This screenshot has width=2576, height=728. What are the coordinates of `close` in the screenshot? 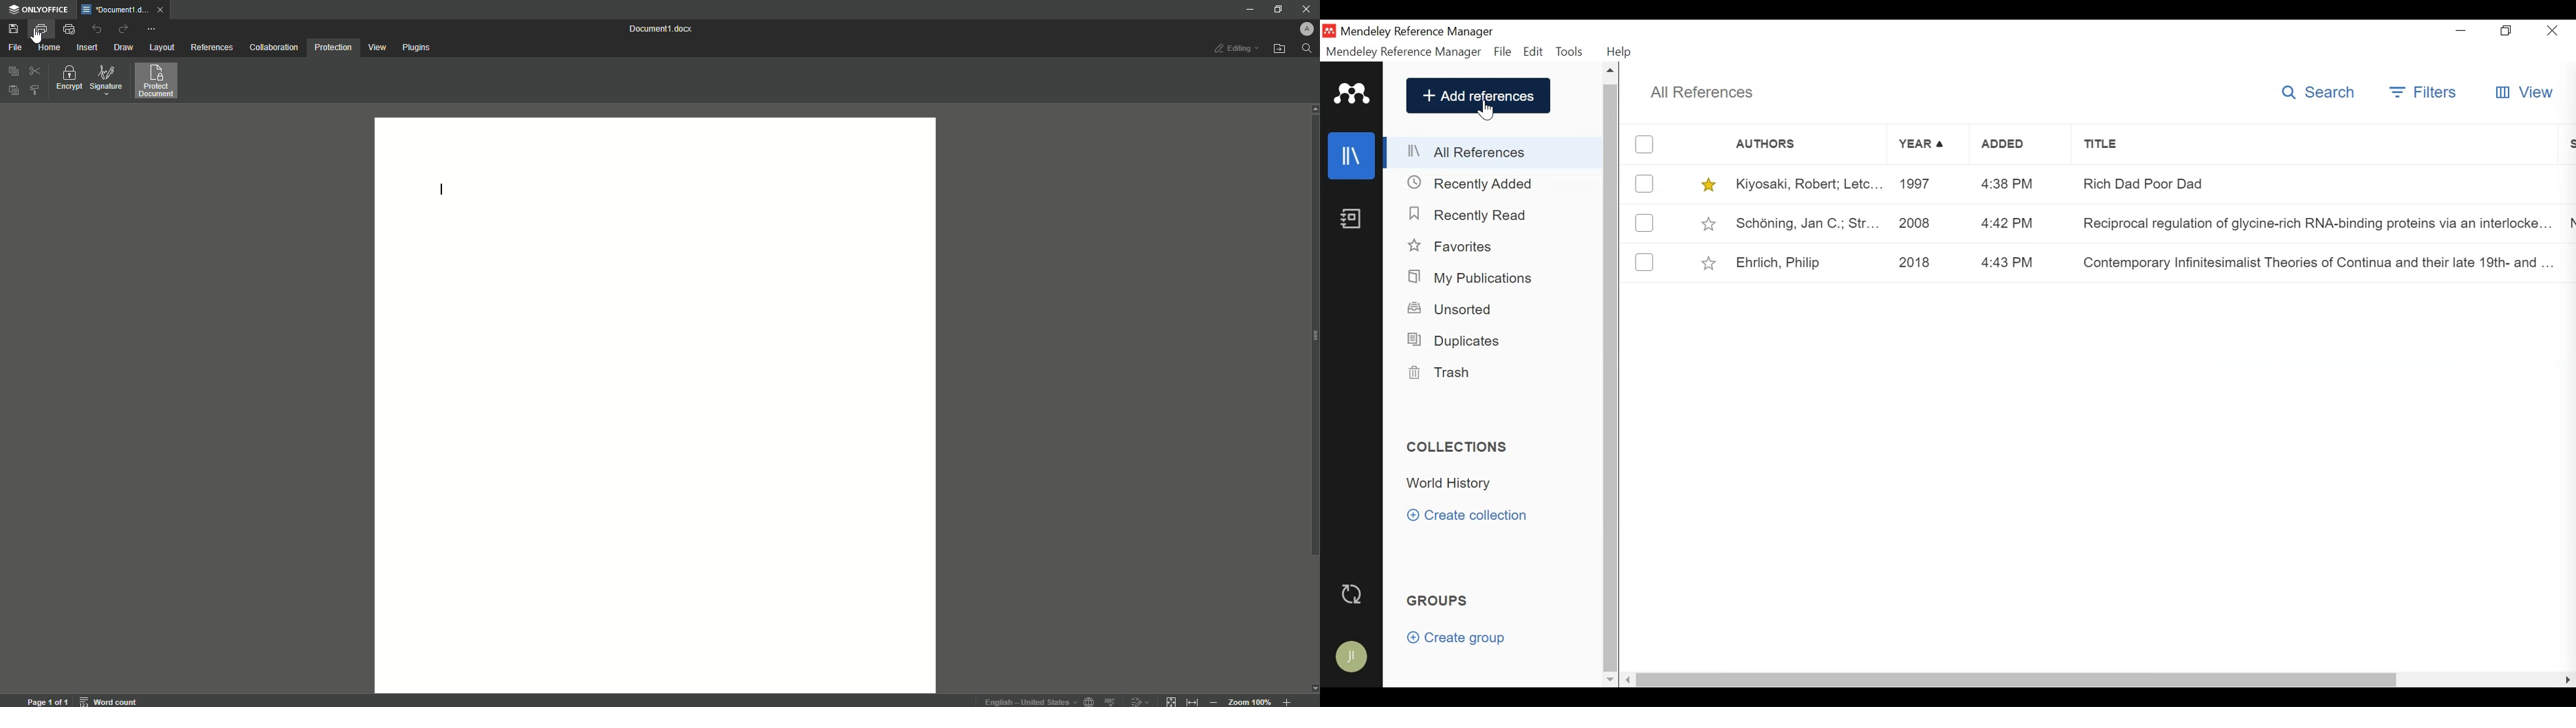 It's located at (159, 9).